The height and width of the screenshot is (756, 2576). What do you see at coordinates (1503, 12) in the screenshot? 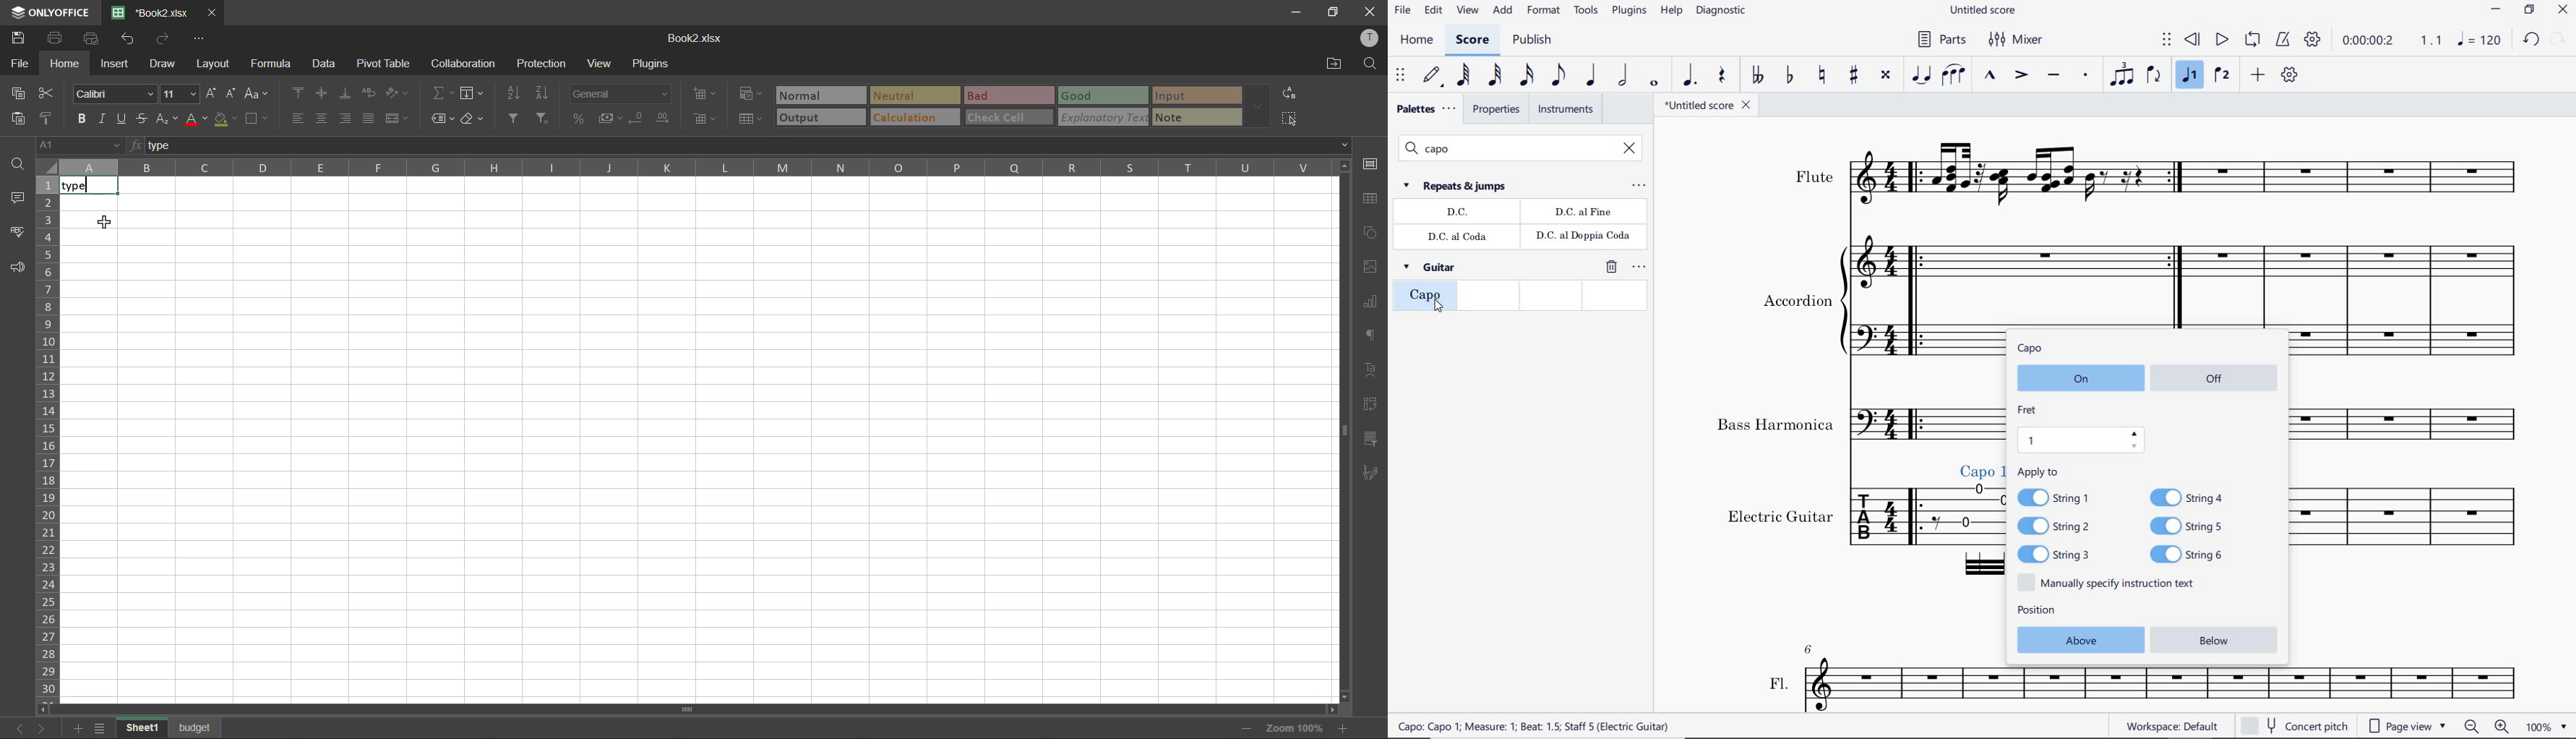
I see `add` at bounding box center [1503, 12].